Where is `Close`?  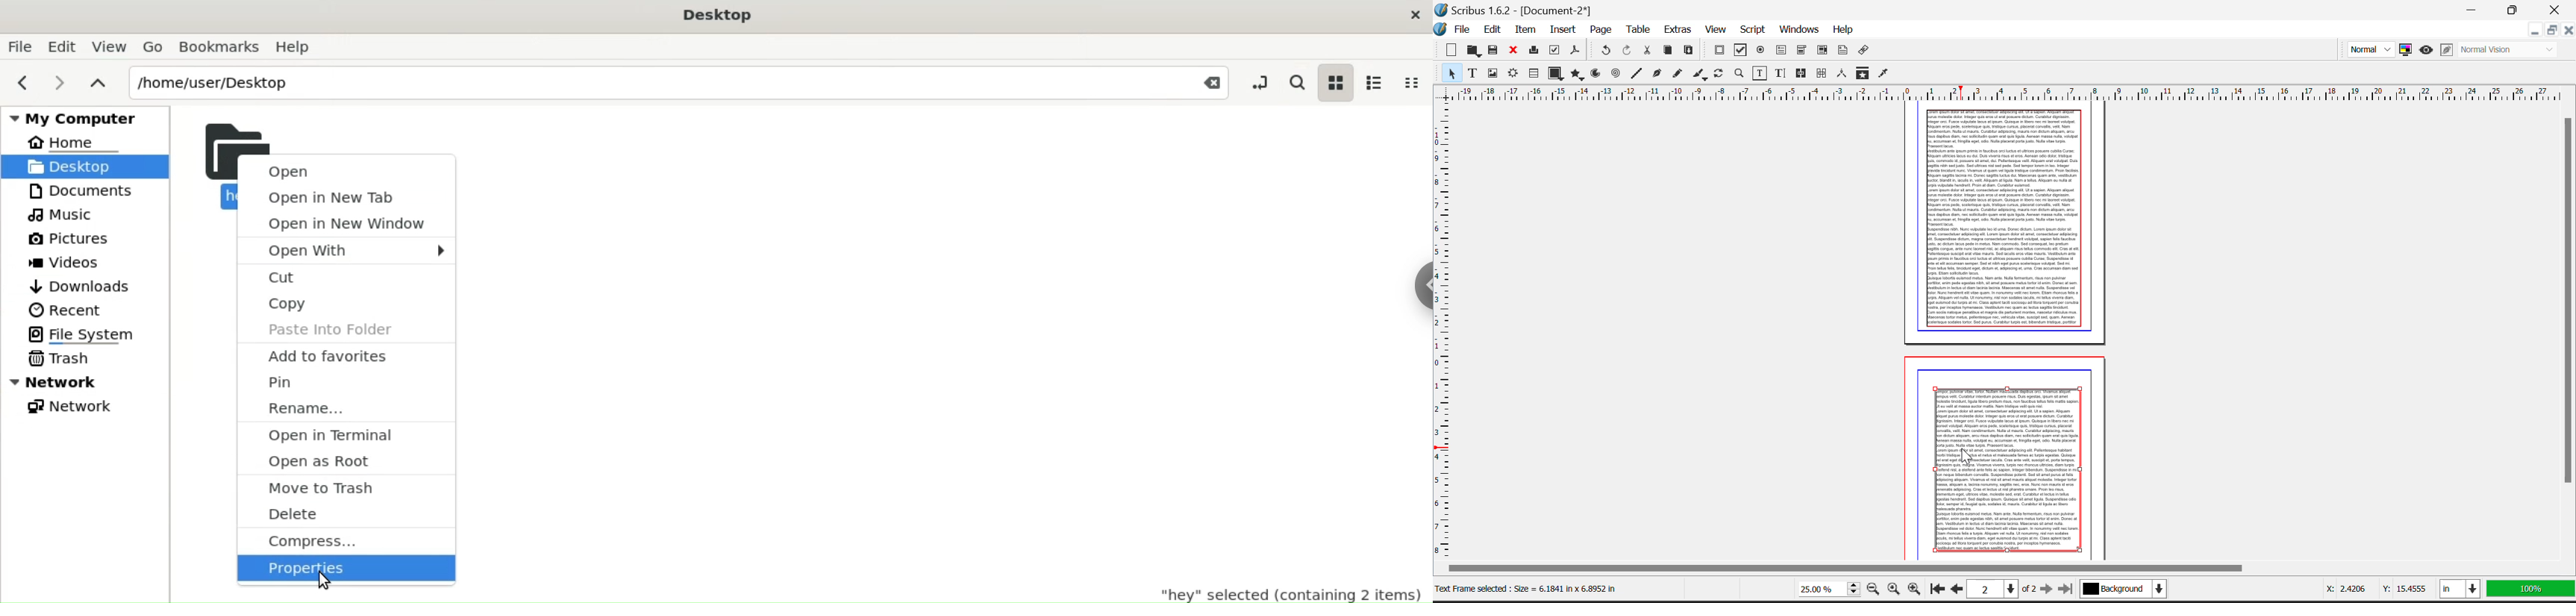 Close is located at coordinates (2558, 8).